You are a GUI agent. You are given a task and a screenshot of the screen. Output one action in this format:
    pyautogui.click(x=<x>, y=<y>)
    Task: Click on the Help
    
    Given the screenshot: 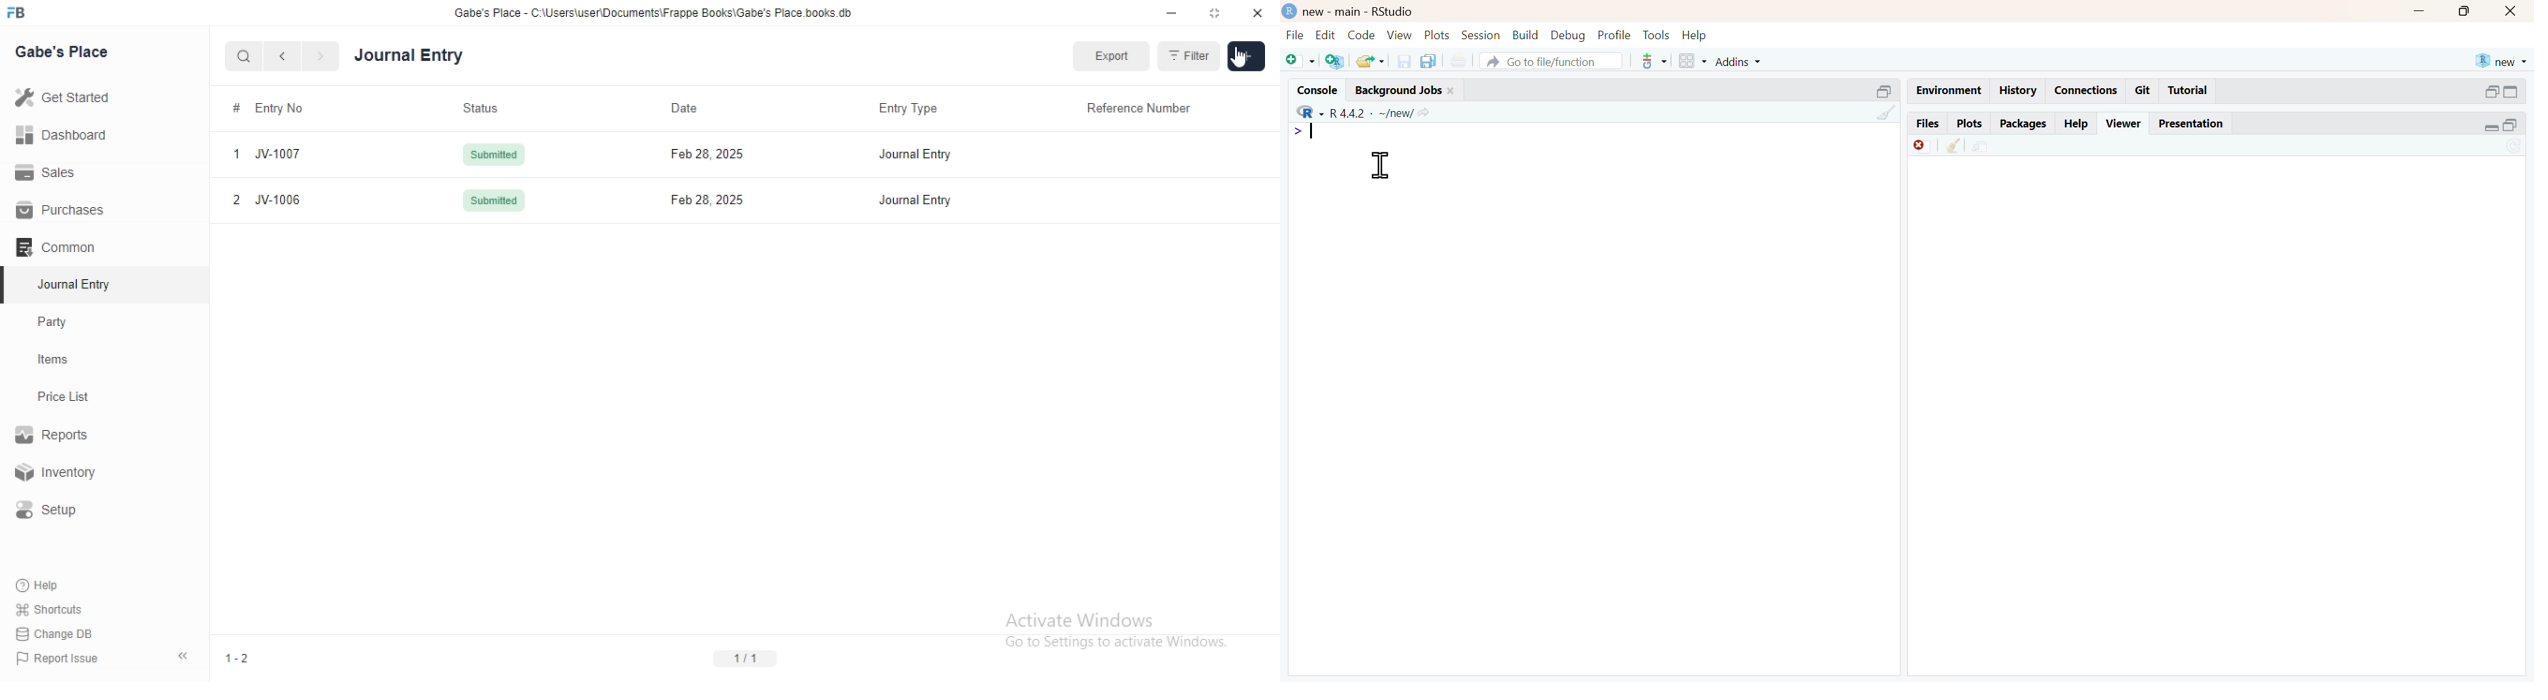 What is the action you would take?
    pyautogui.click(x=41, y=585)
    